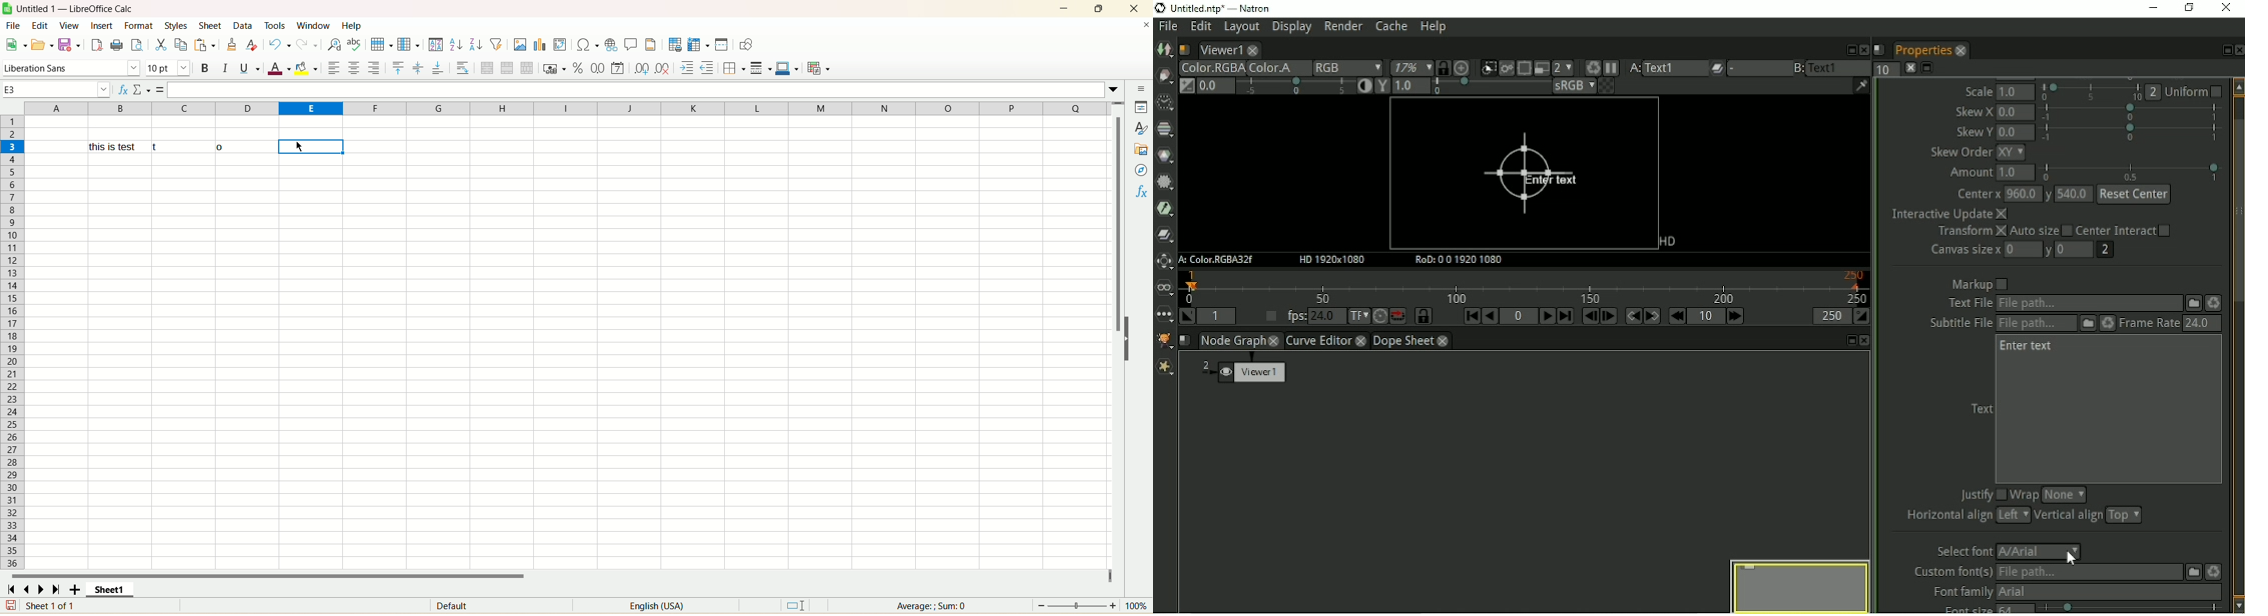  What do you see at coordinates (397, 68) in the screenshot?
I see `align top` at bounding box center [397, 68].